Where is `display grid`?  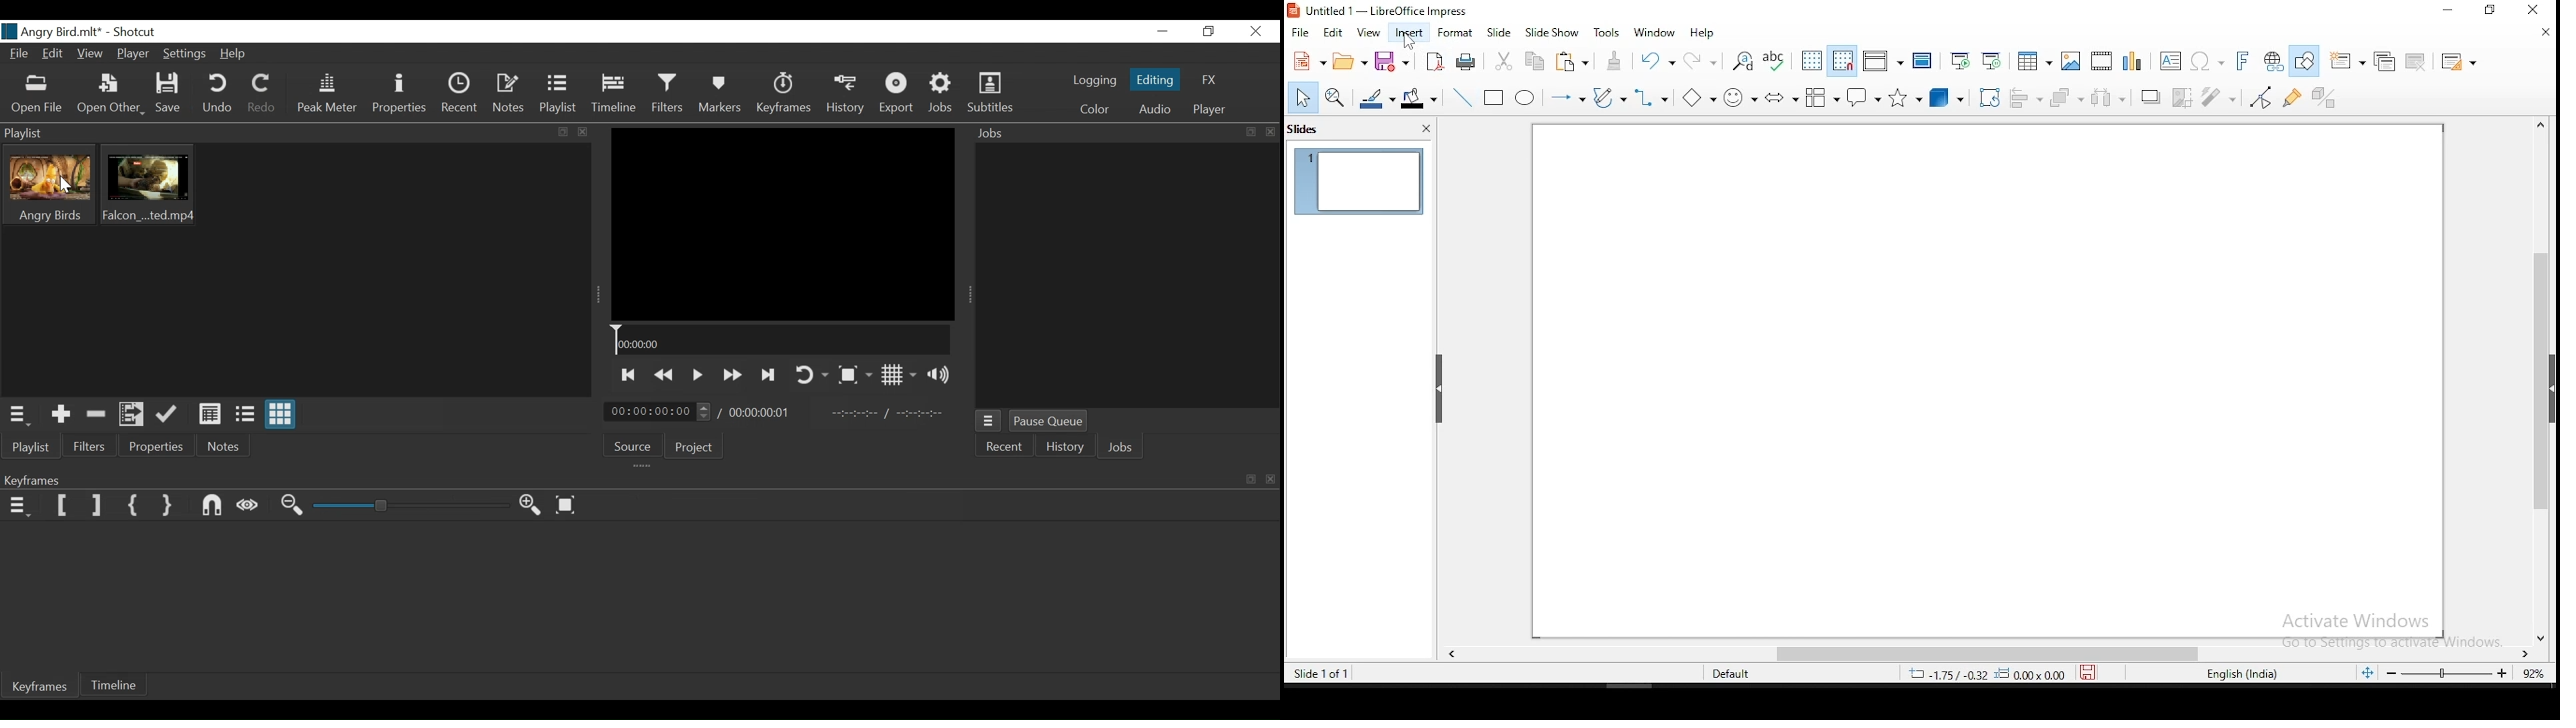 display grid is located at coordinates (1810, 61).